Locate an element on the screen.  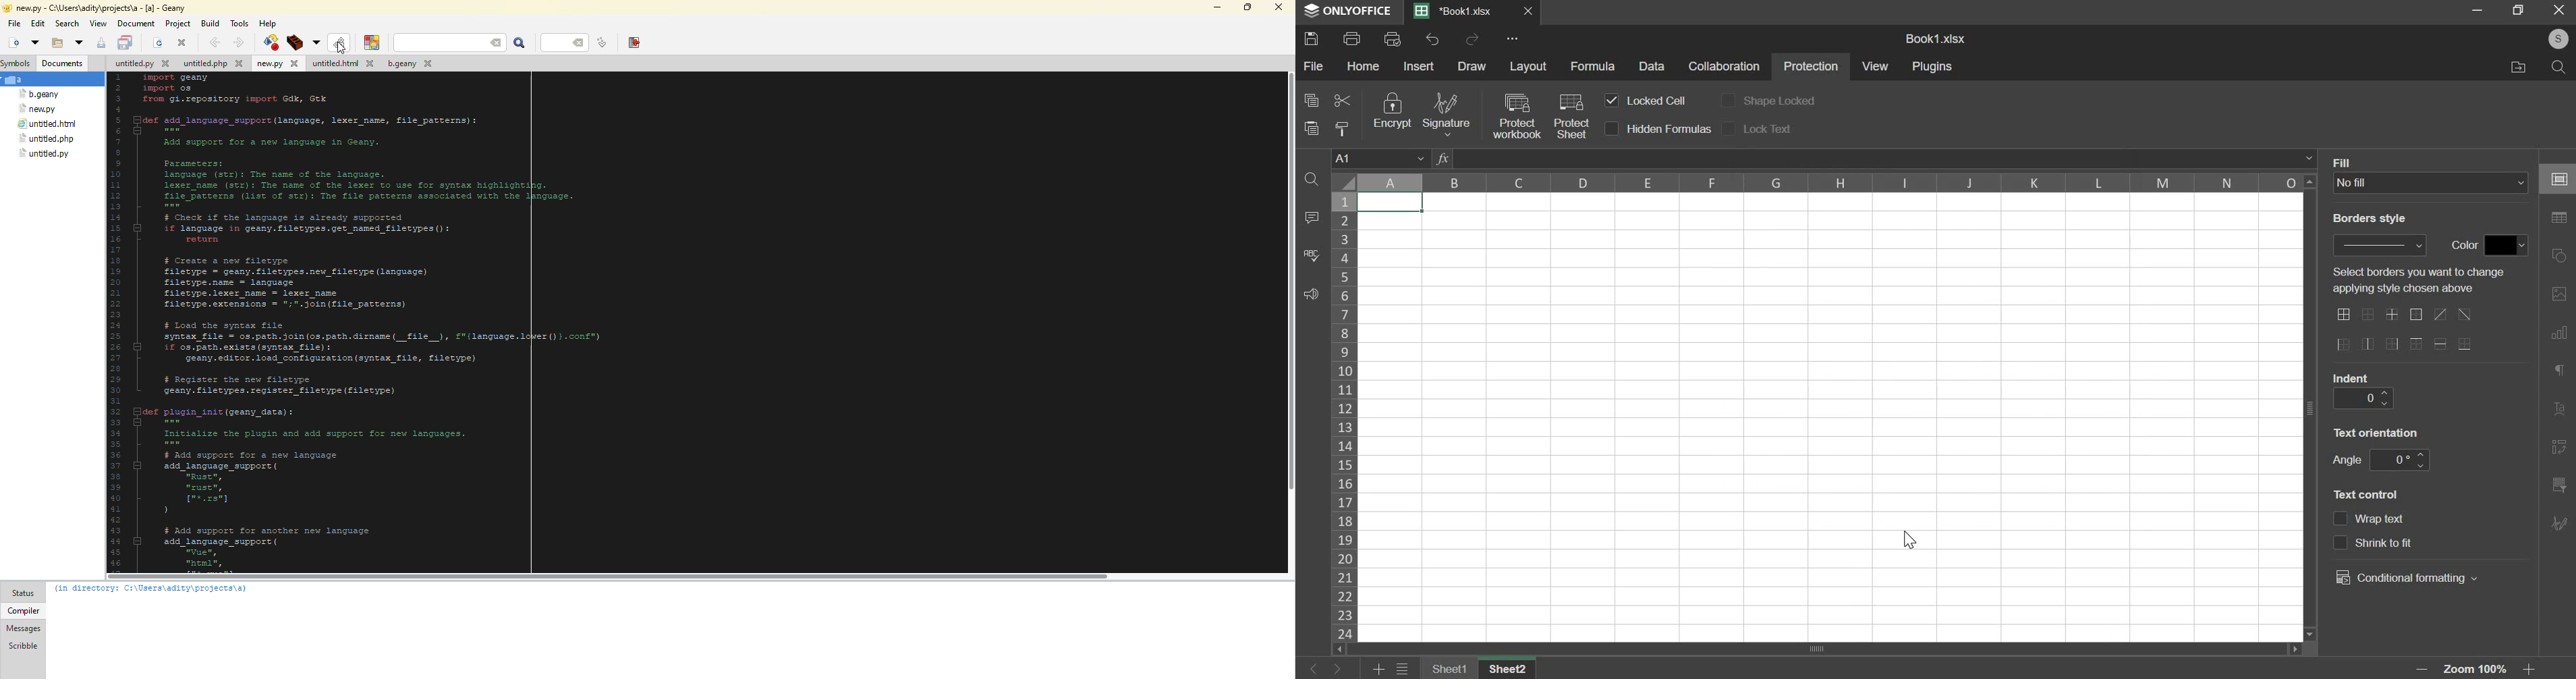
indent is located at coordinates (2363, 398).